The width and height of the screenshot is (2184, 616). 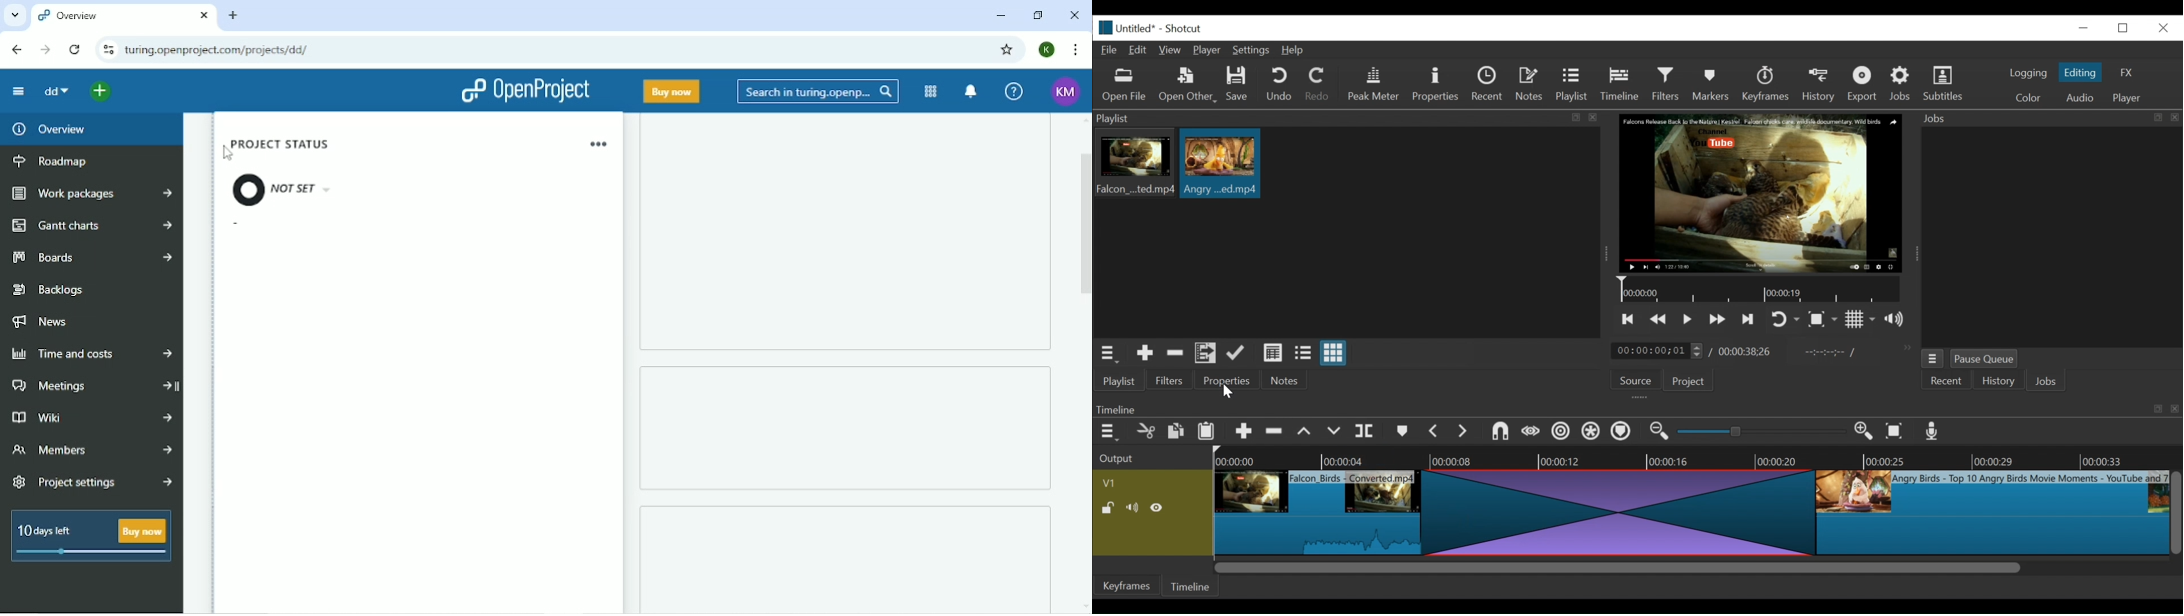 I want to click on Markers, so click(x=1713, y=84).